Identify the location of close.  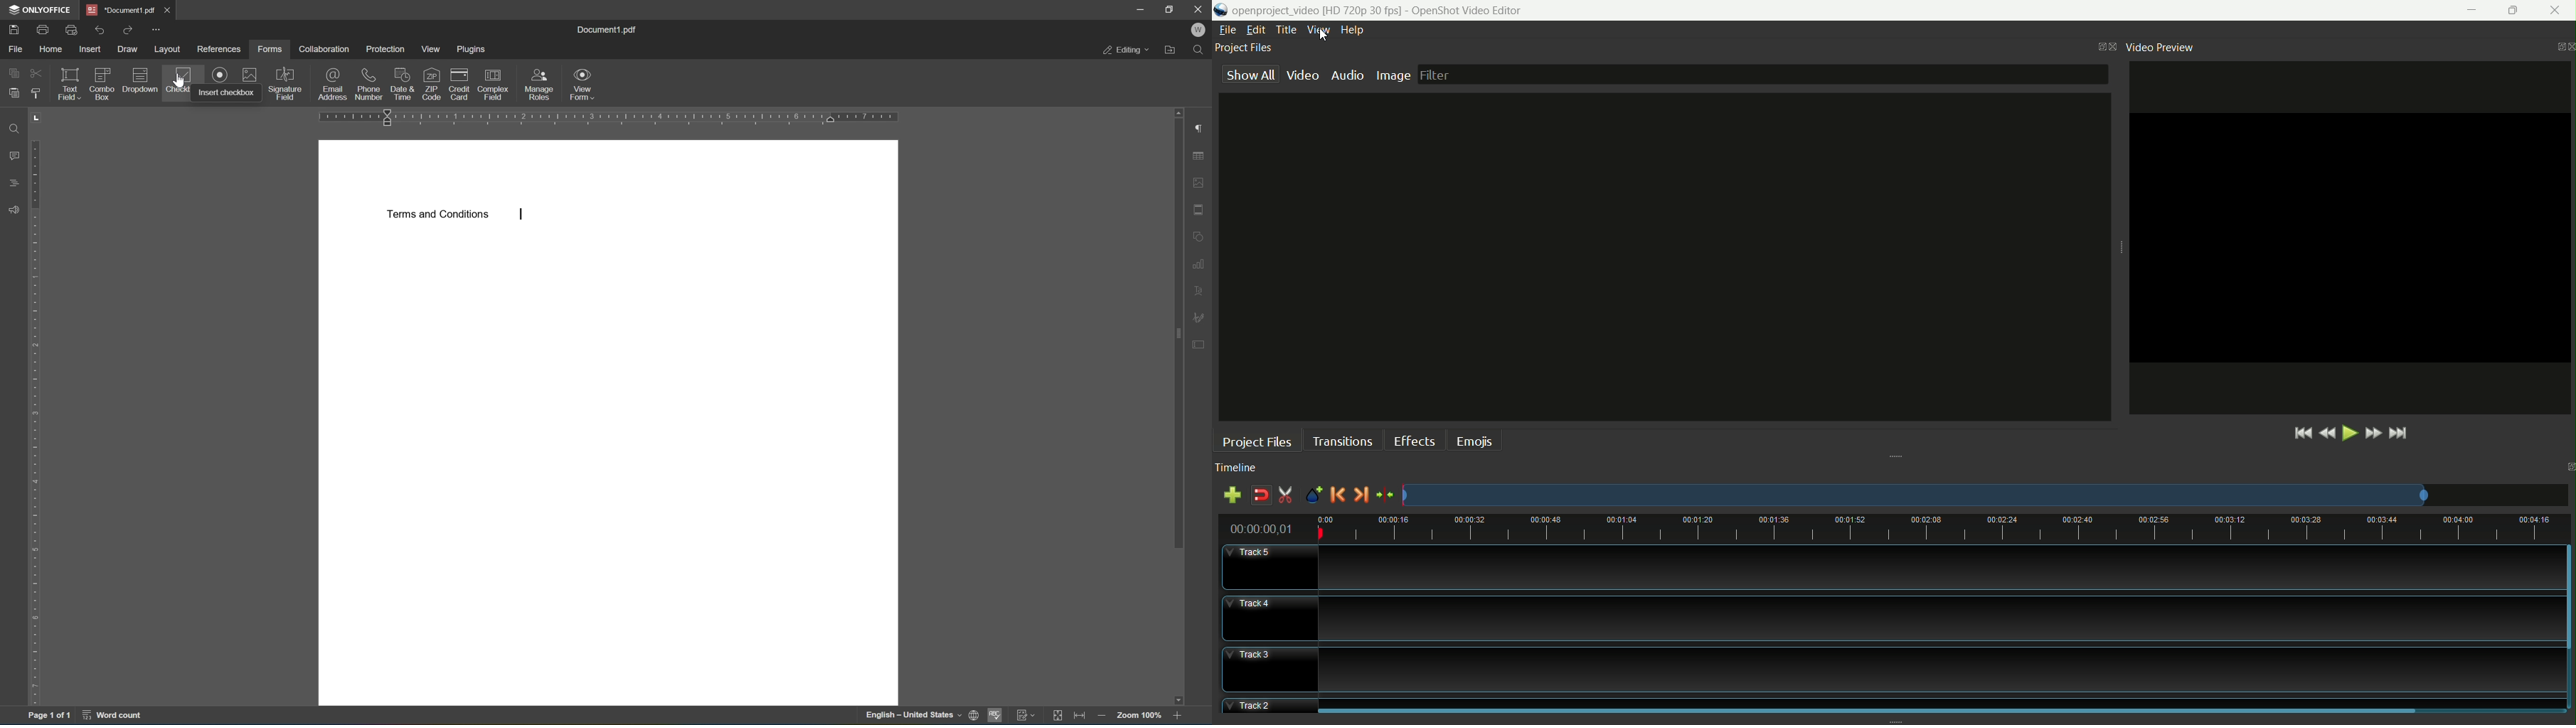
(1199, 9).